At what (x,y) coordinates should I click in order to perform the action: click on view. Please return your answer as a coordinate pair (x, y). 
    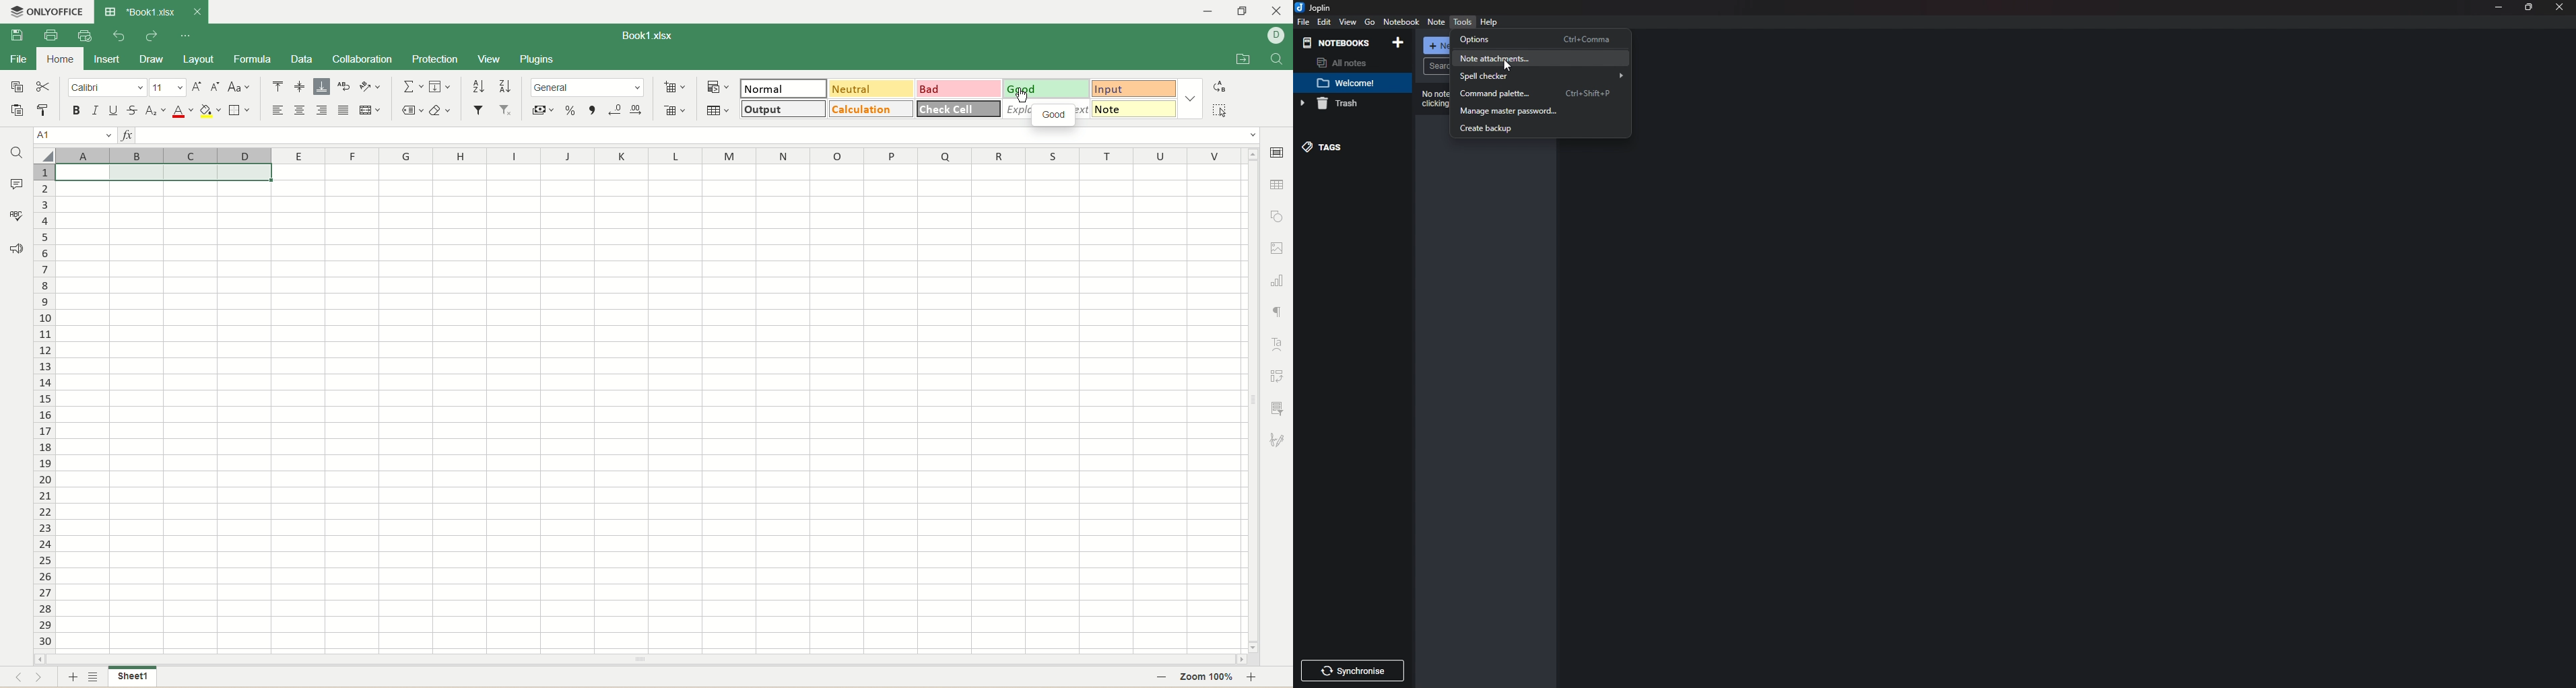
    Looking at the image, I should click on (1348, 23).